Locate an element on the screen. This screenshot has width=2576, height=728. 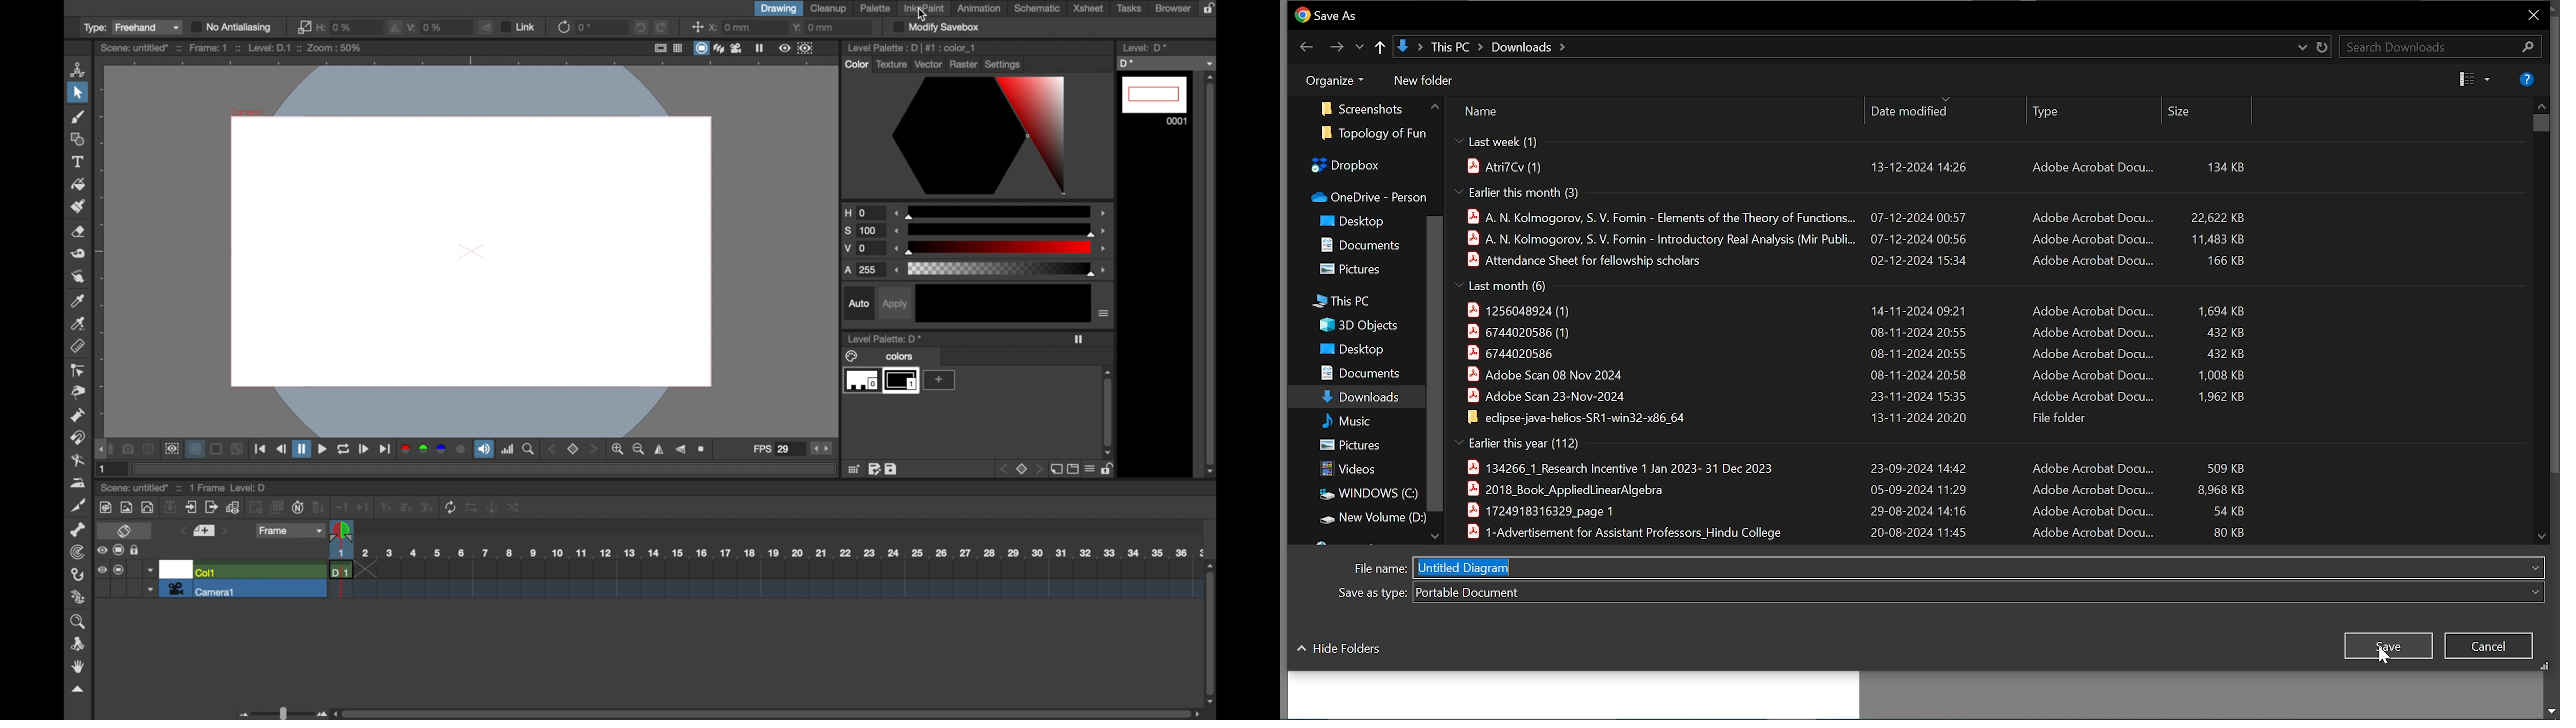
File name is located at coordinates (1943, 567).